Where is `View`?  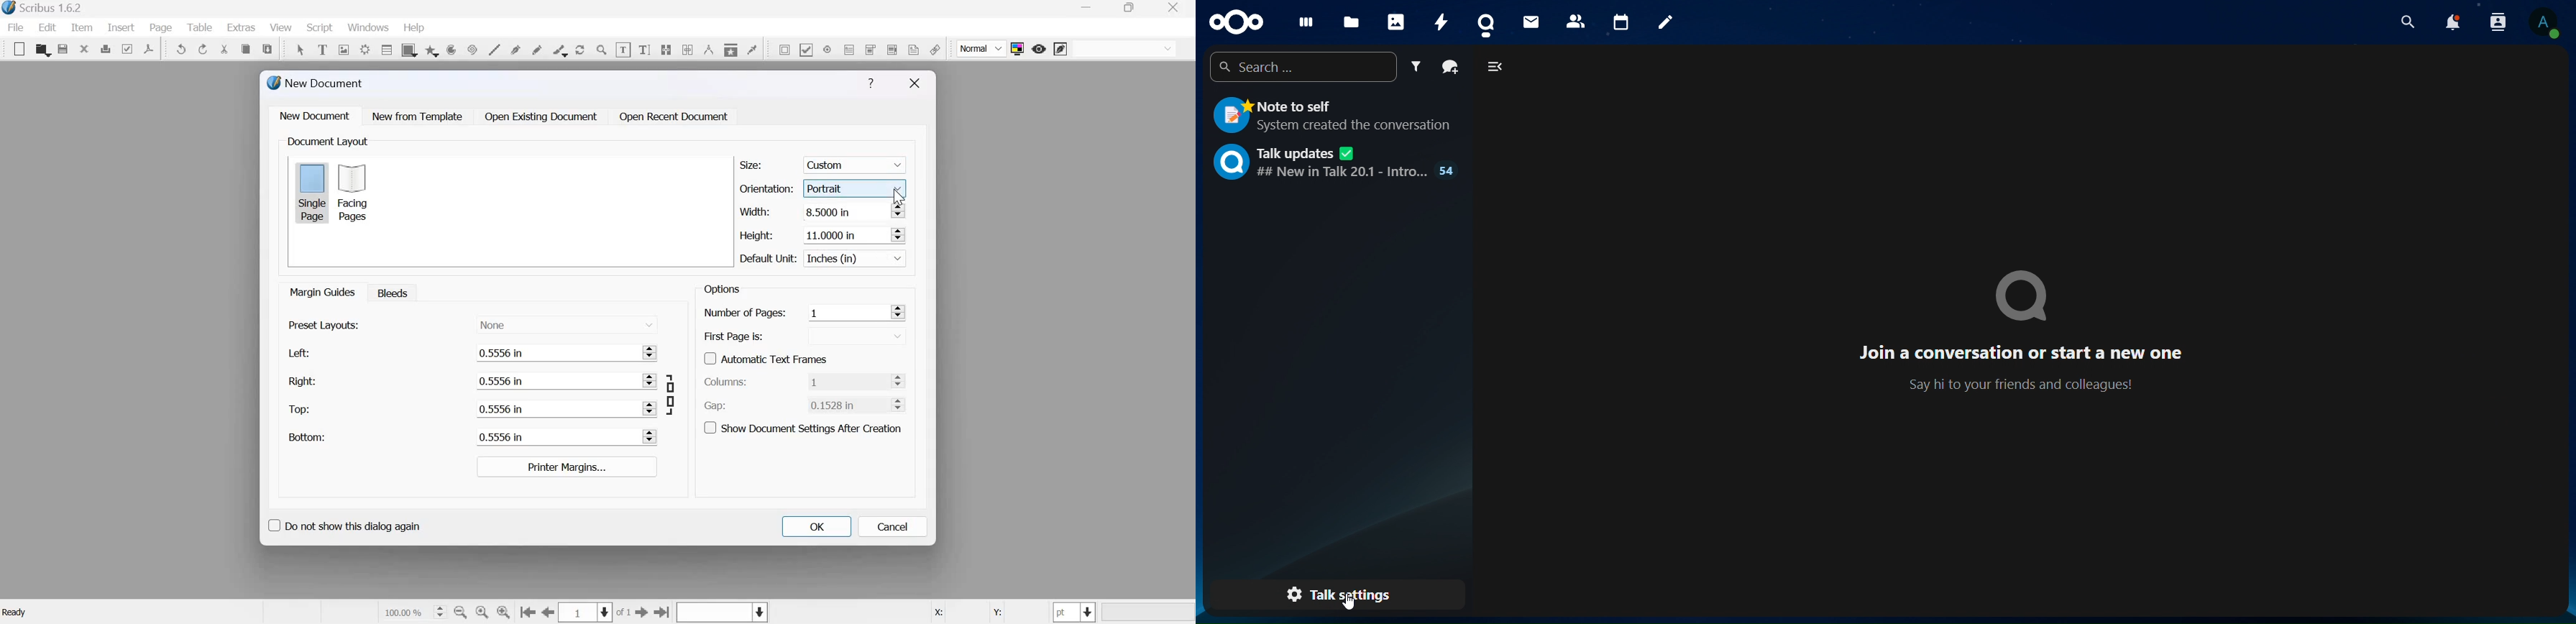
View is located at coordinates (282, 28).